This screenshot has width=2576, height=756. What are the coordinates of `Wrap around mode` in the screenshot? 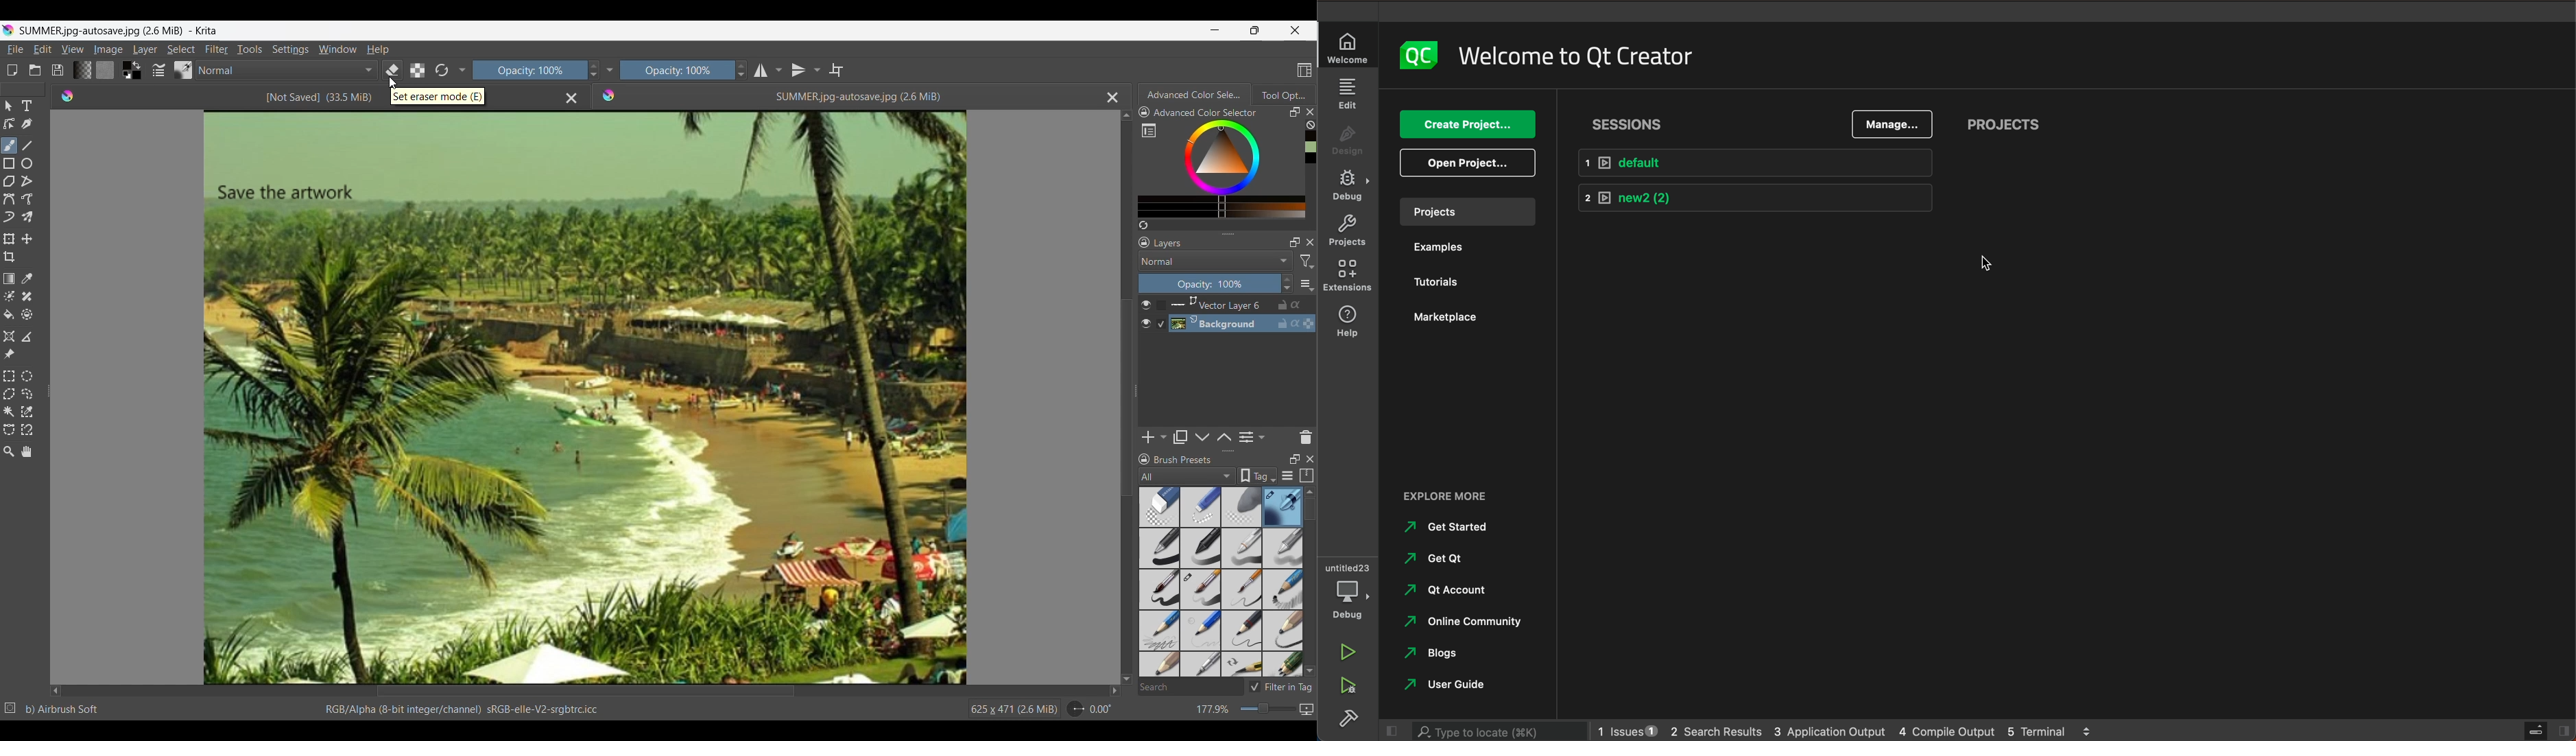 It's located at (836, 70).